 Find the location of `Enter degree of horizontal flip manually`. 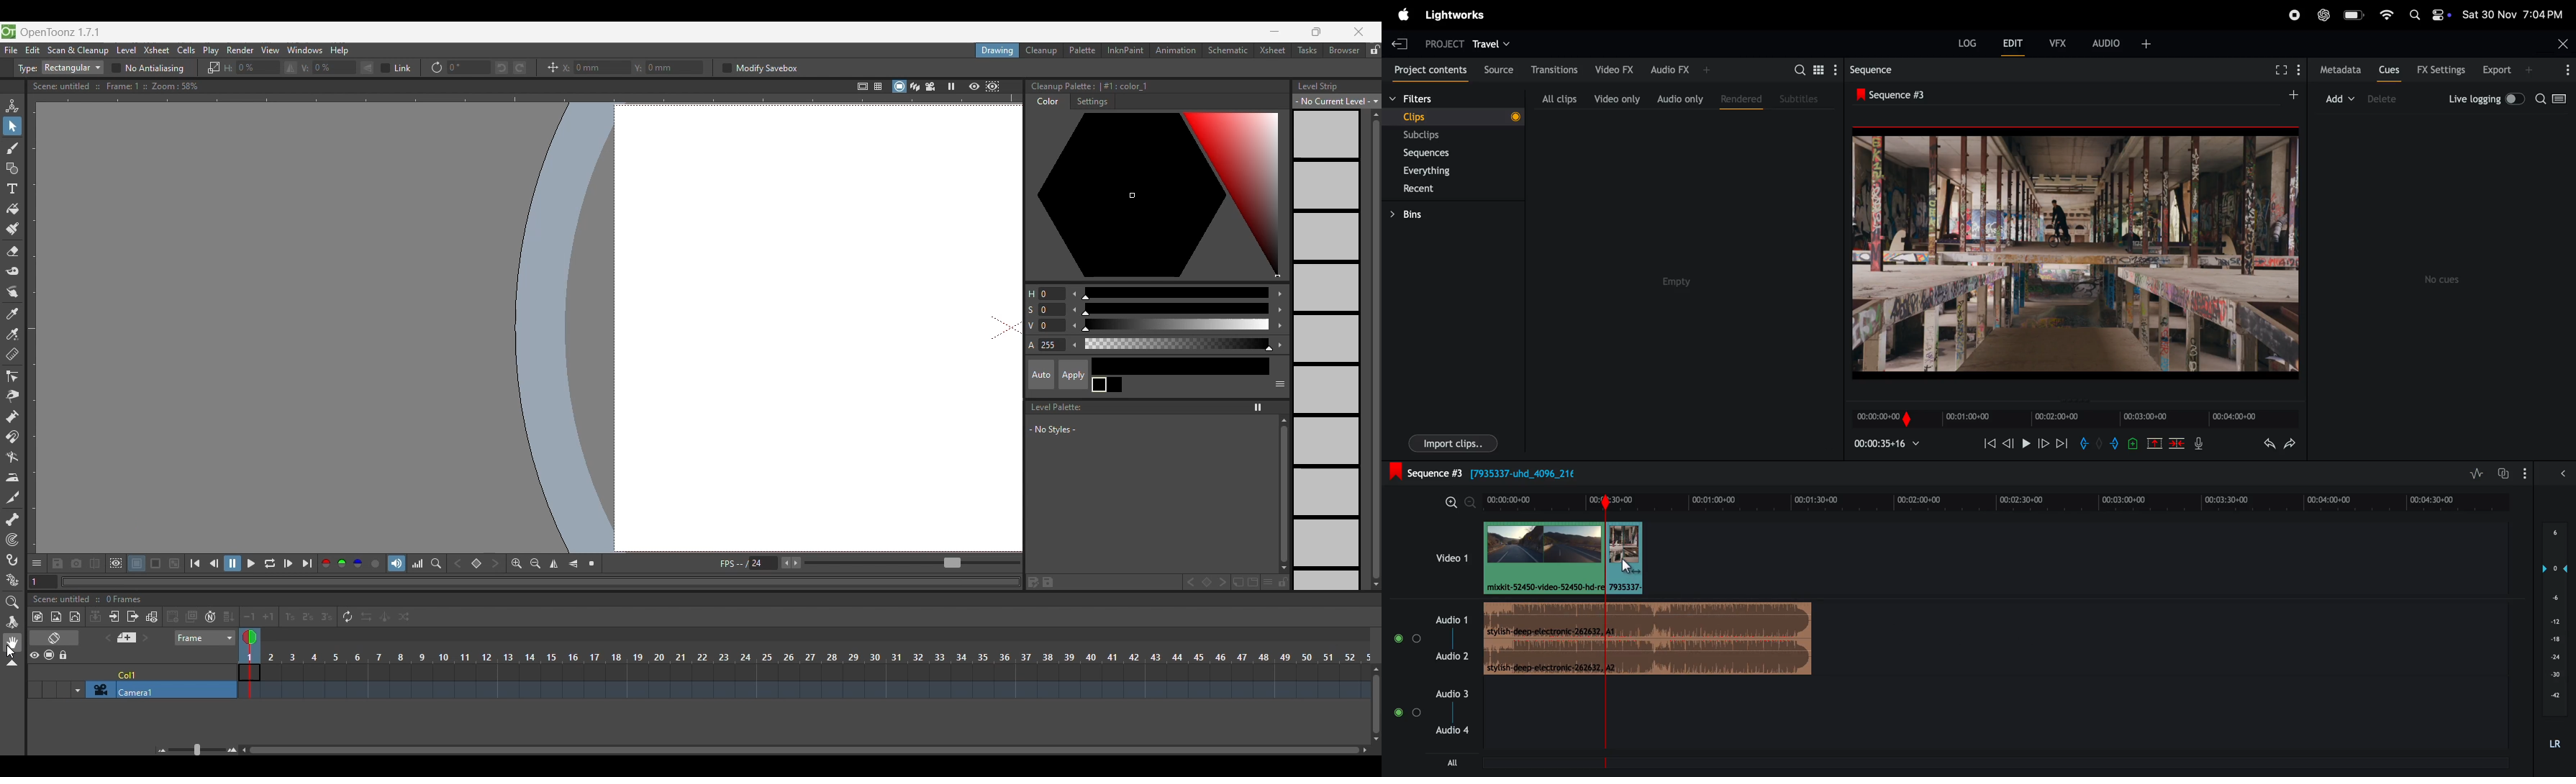

Enter degree of horizontal flip manually is located at coordinates (253, 68).